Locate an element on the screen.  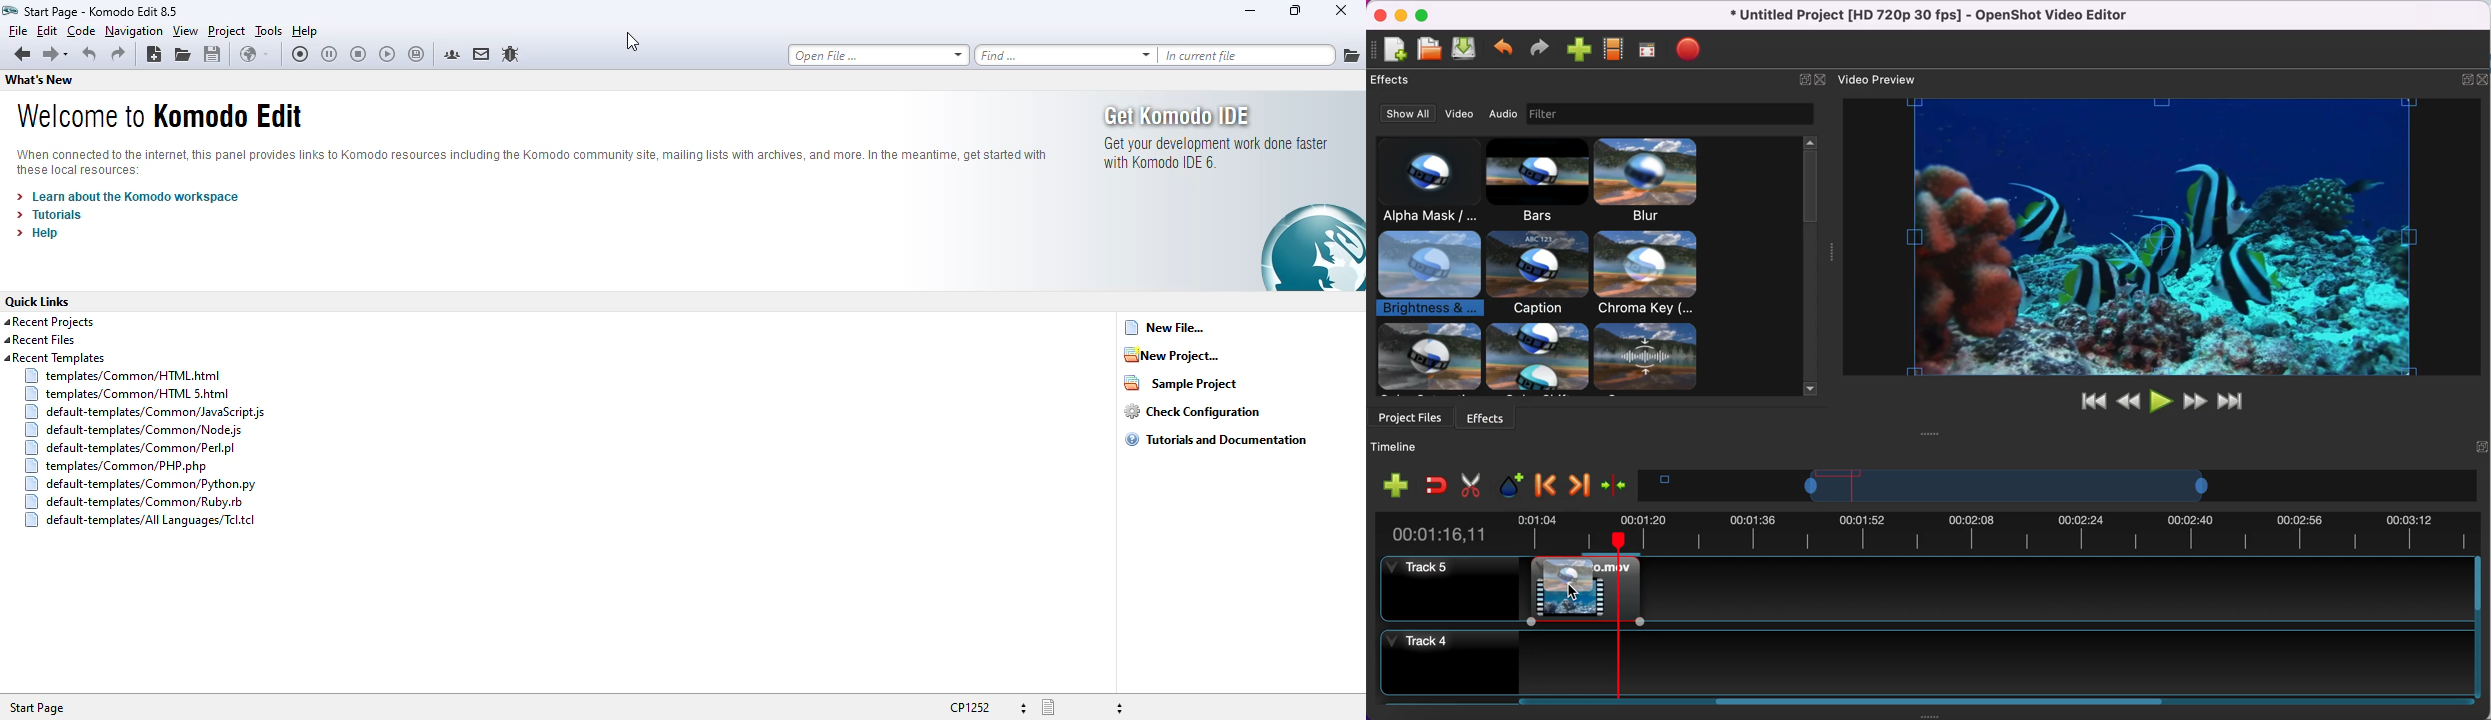
Horizontal slide bar is located at coordinates (1983, 702).